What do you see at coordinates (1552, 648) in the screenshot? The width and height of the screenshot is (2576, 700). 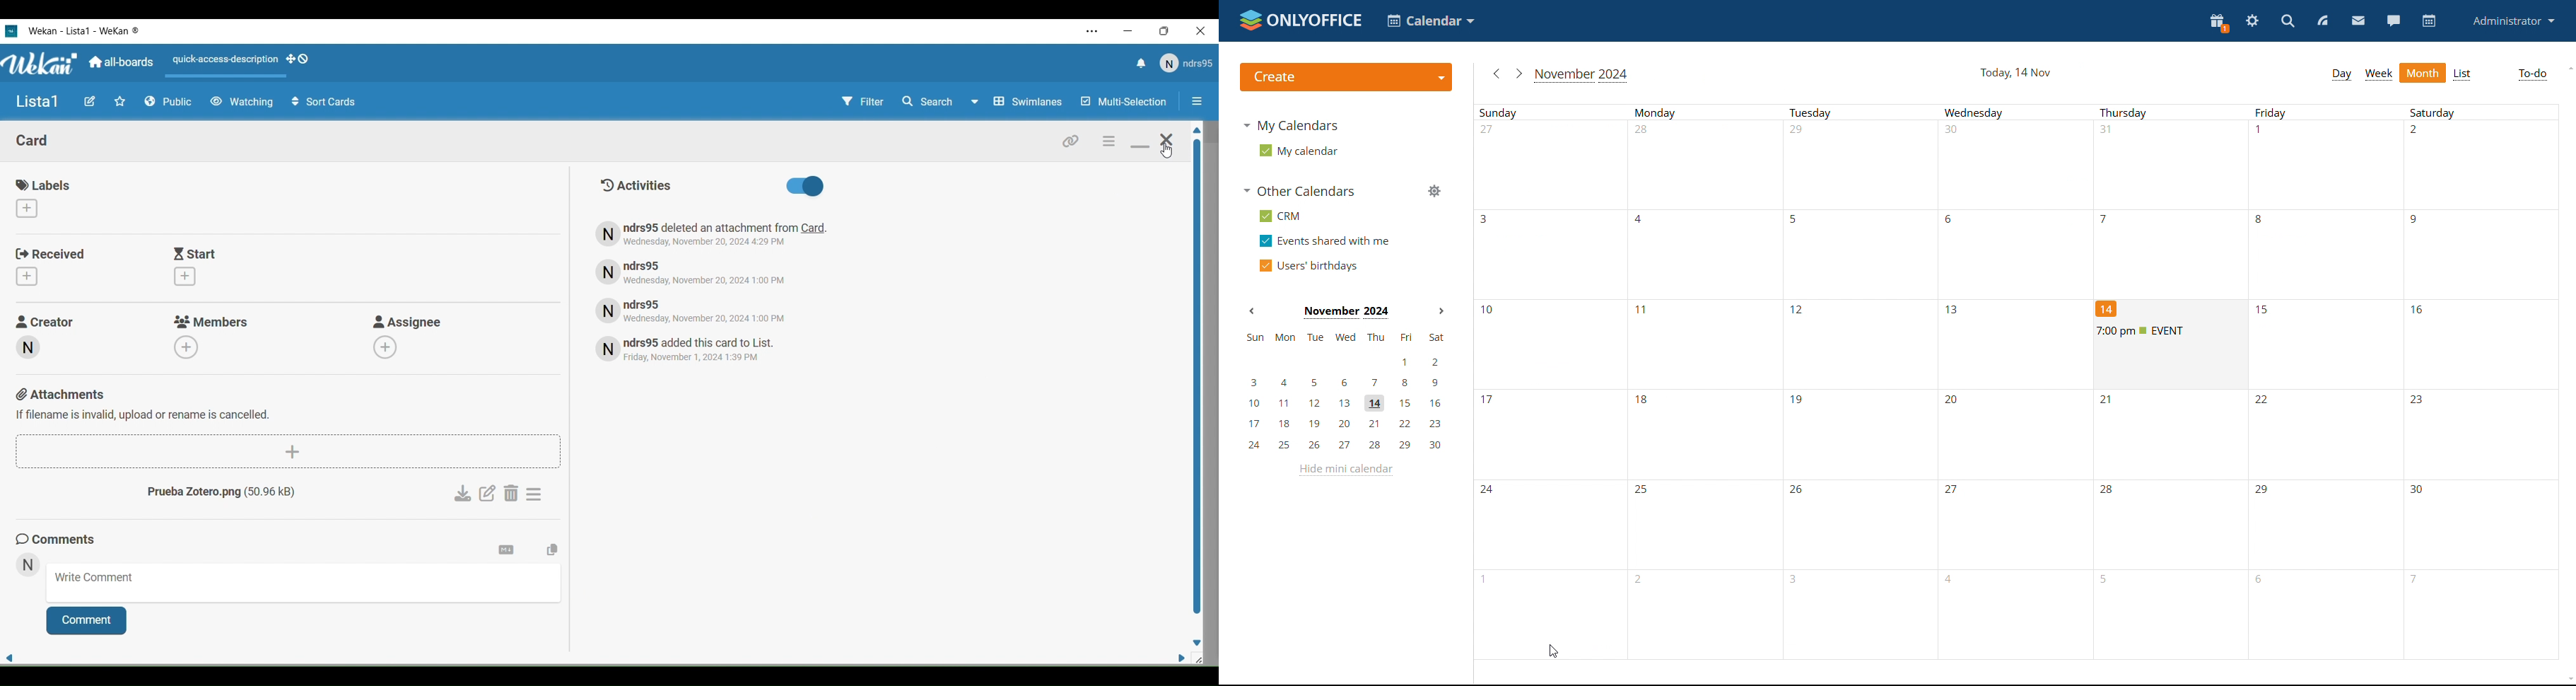 I see `cursor` at bounding box center [1552, 648].